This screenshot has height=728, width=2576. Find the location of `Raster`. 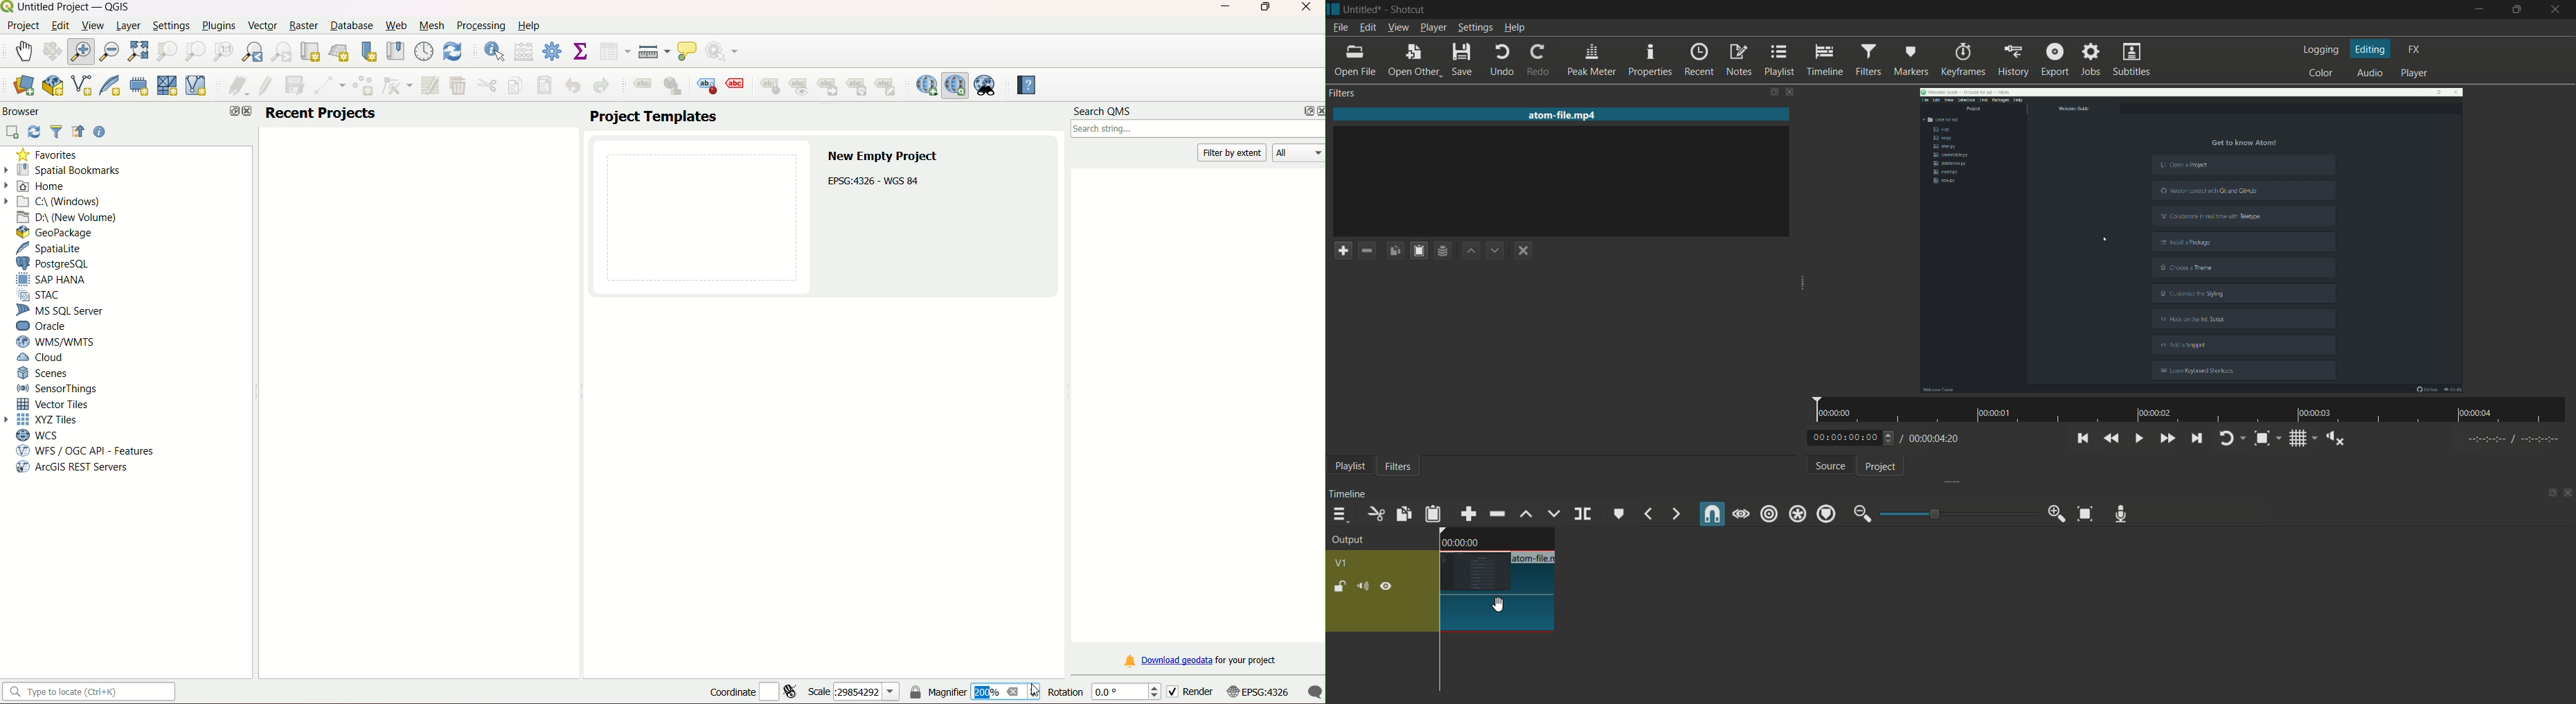

Raster is located at coordinates (303, 25).